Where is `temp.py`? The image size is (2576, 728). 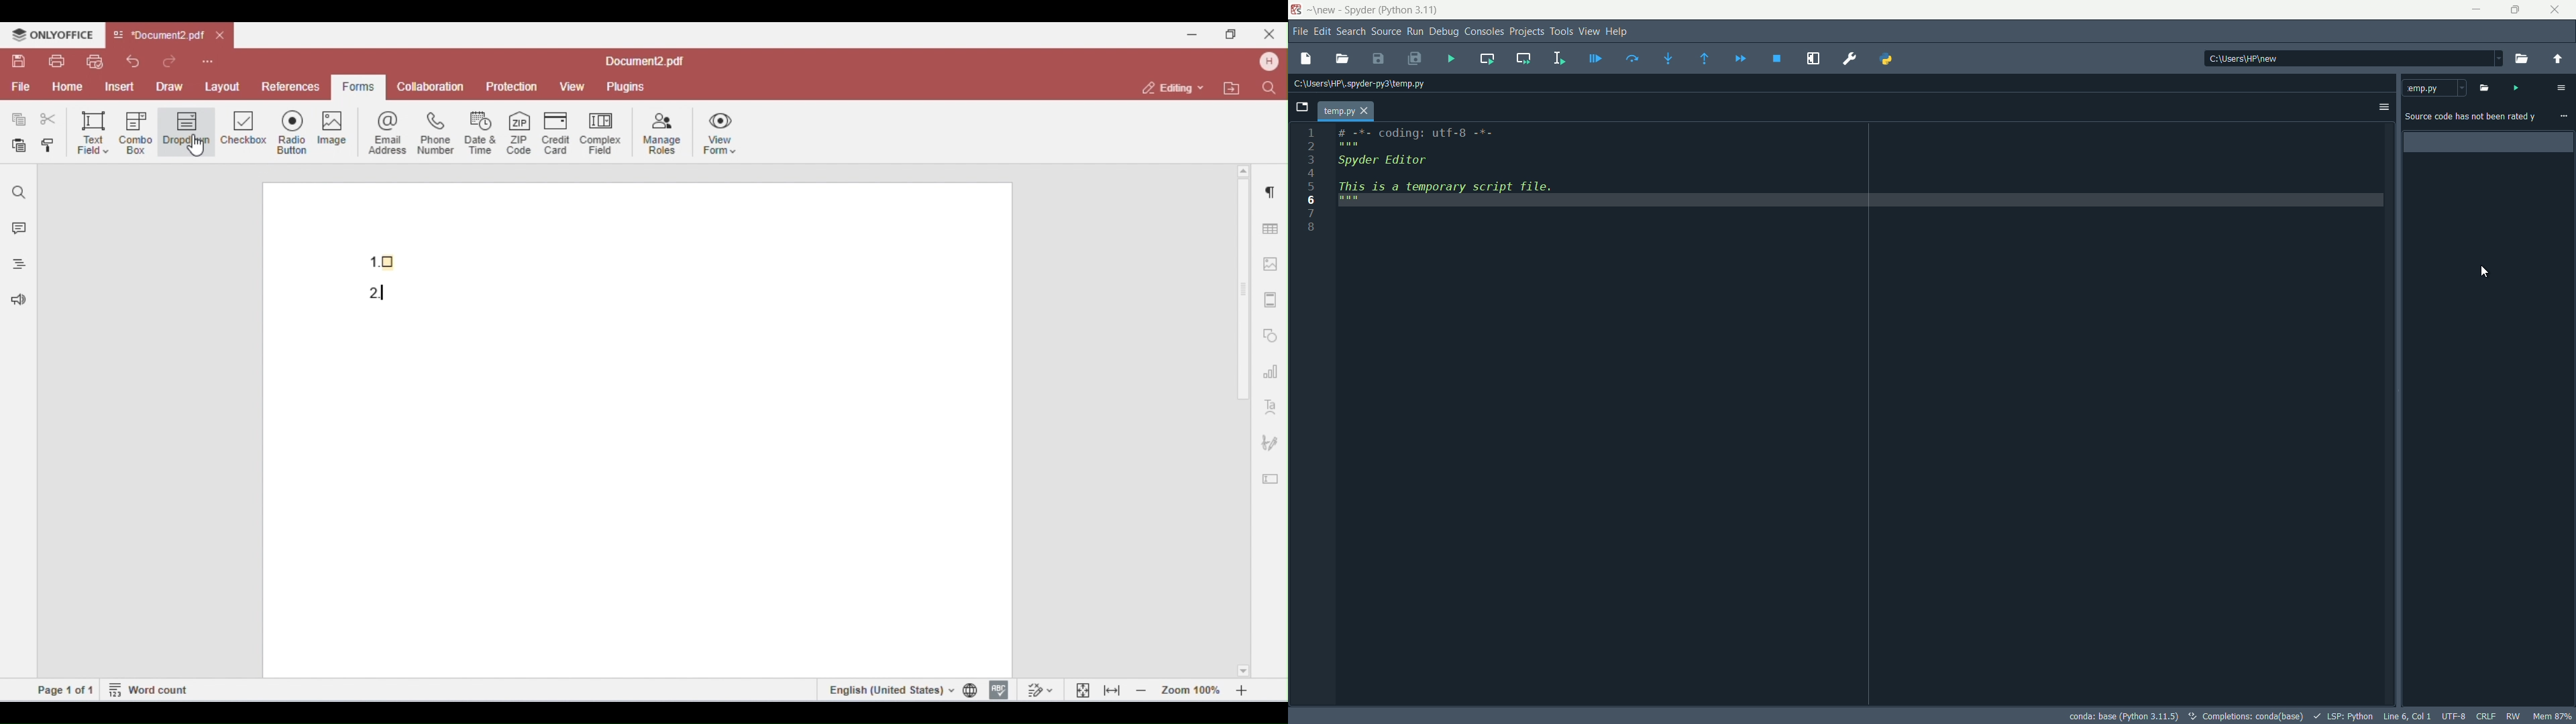 temp.py is located at coordinates (2434, 87).